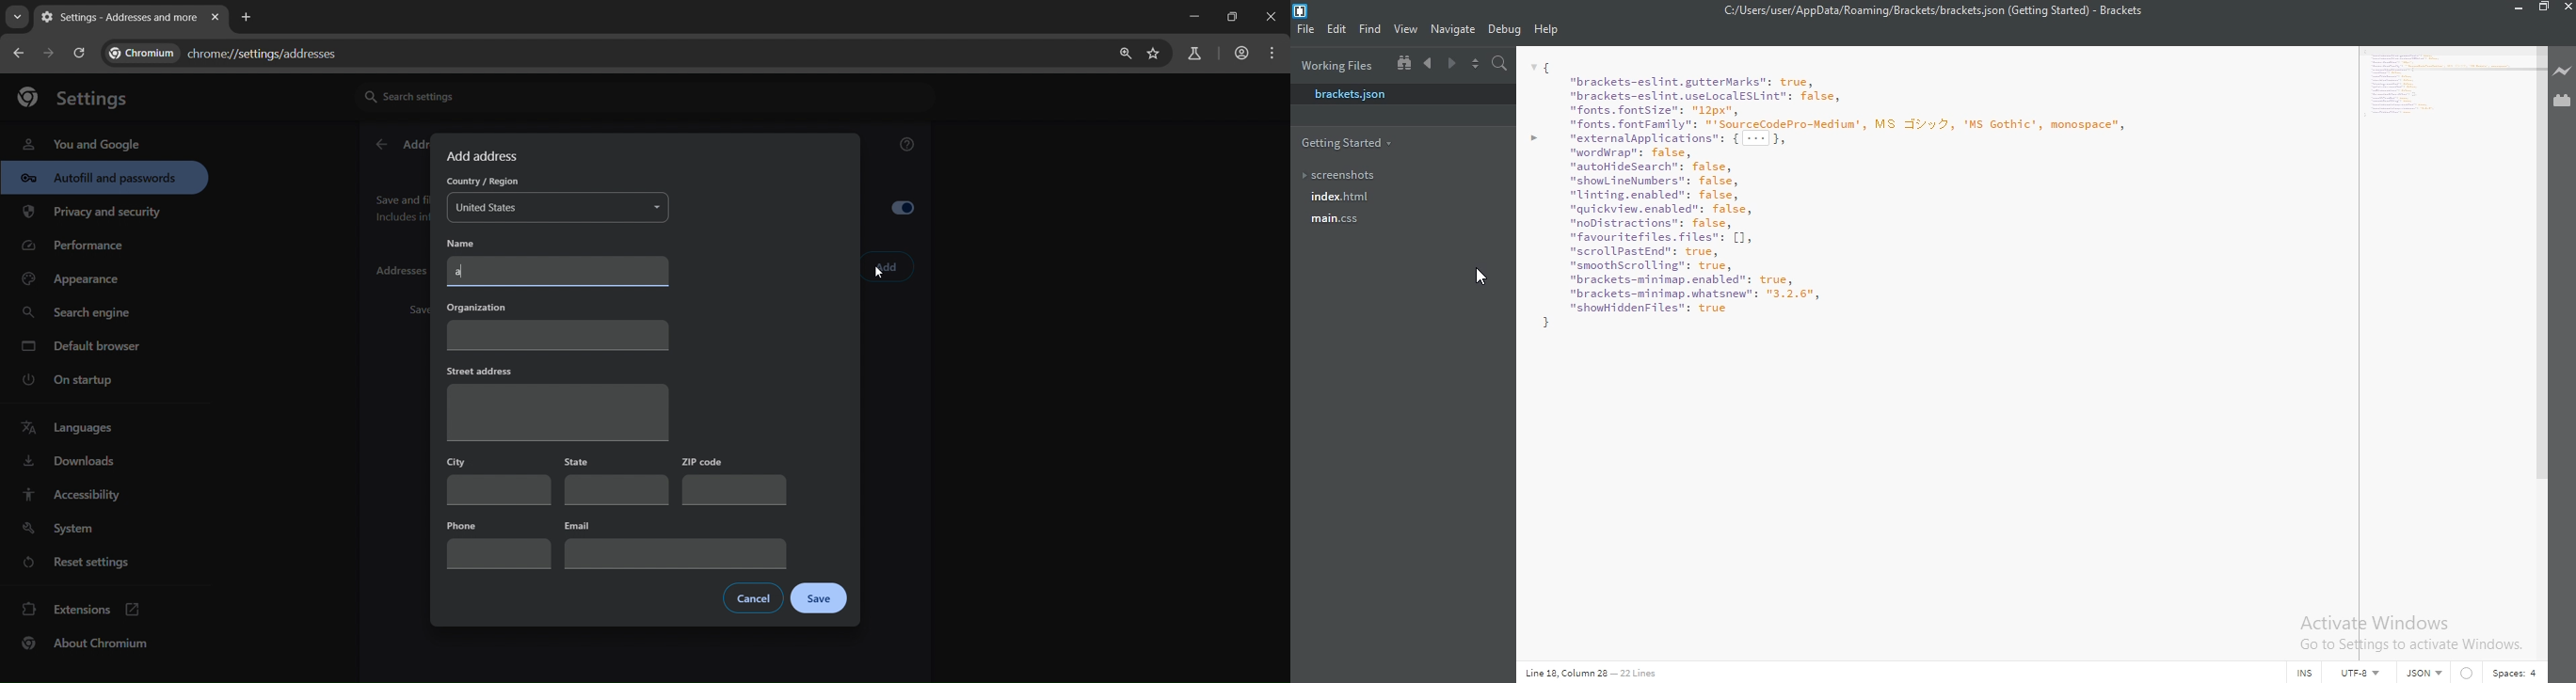  I want to click on brackets.json, so click(1353, 94).